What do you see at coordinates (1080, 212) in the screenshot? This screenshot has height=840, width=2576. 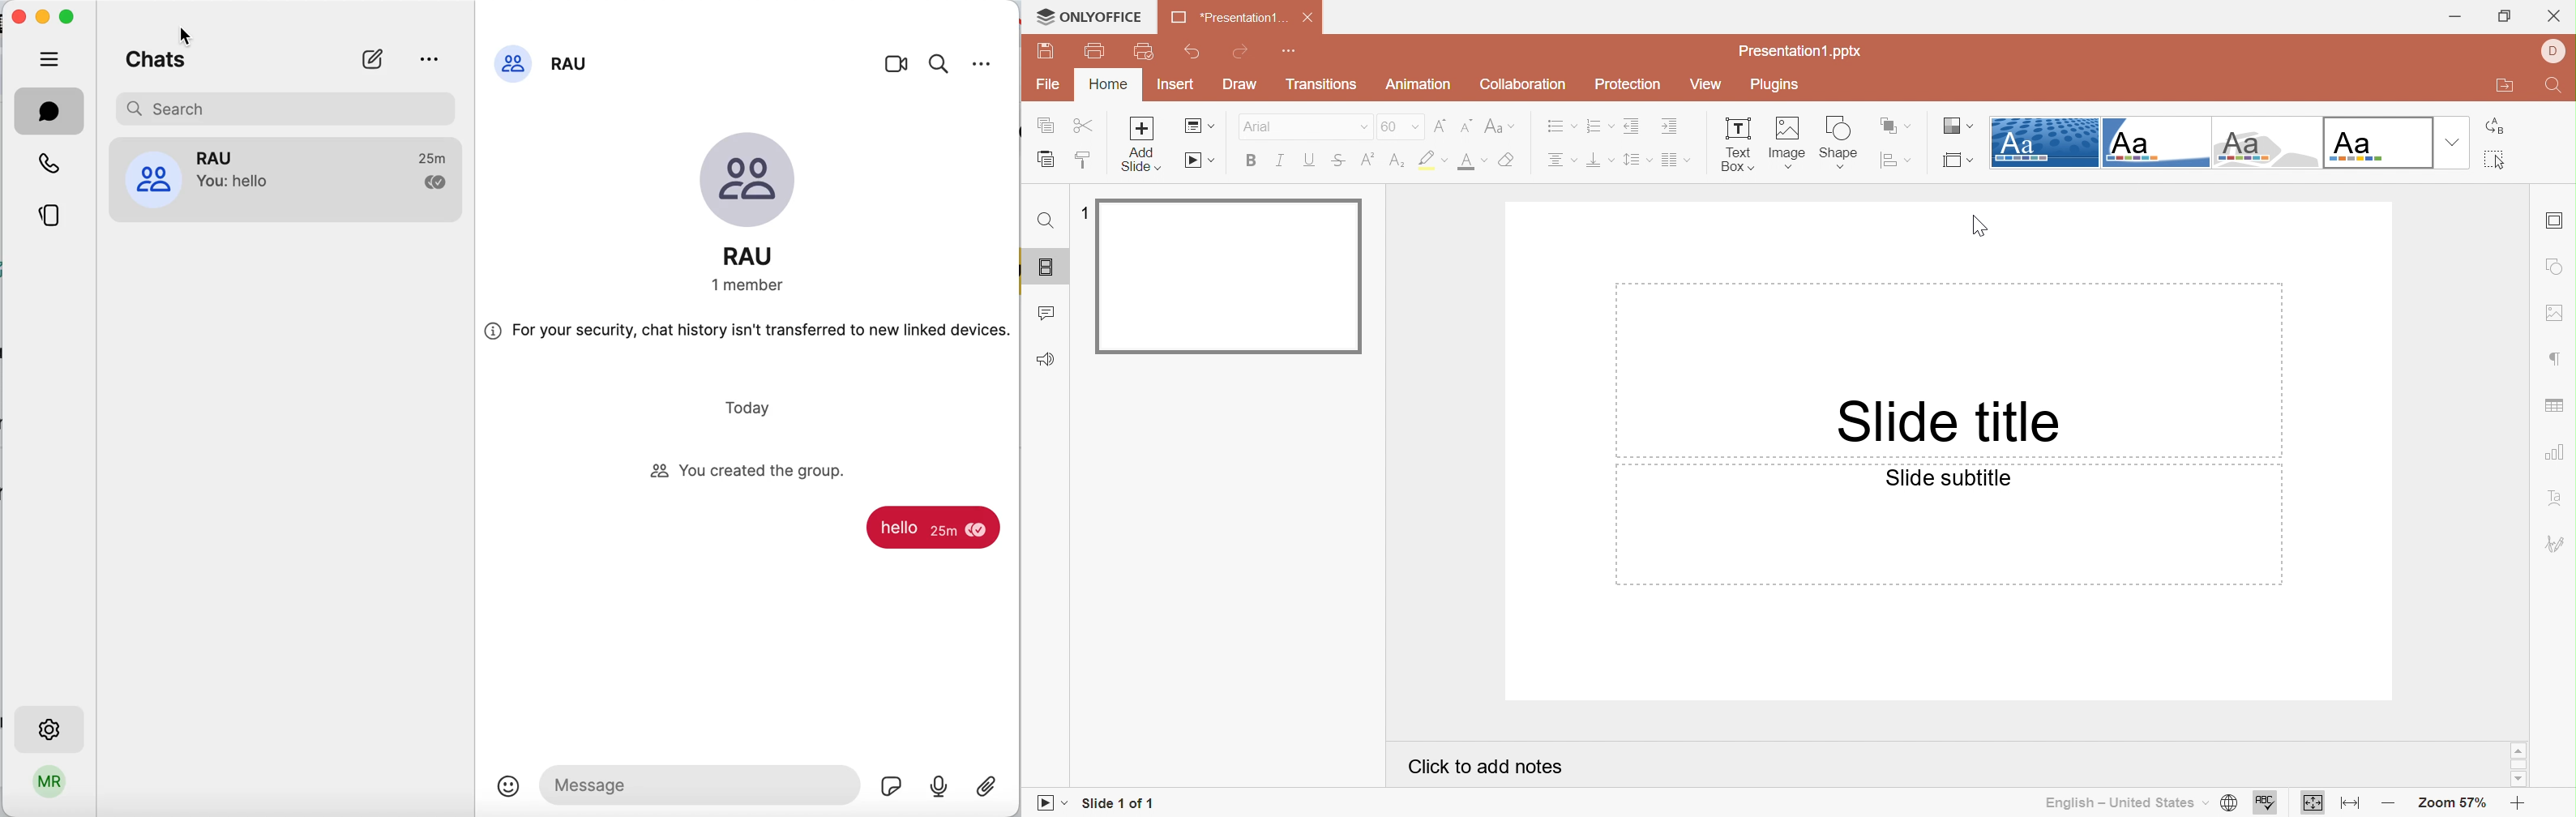 I see `1` at bounding box center [1080, 212].